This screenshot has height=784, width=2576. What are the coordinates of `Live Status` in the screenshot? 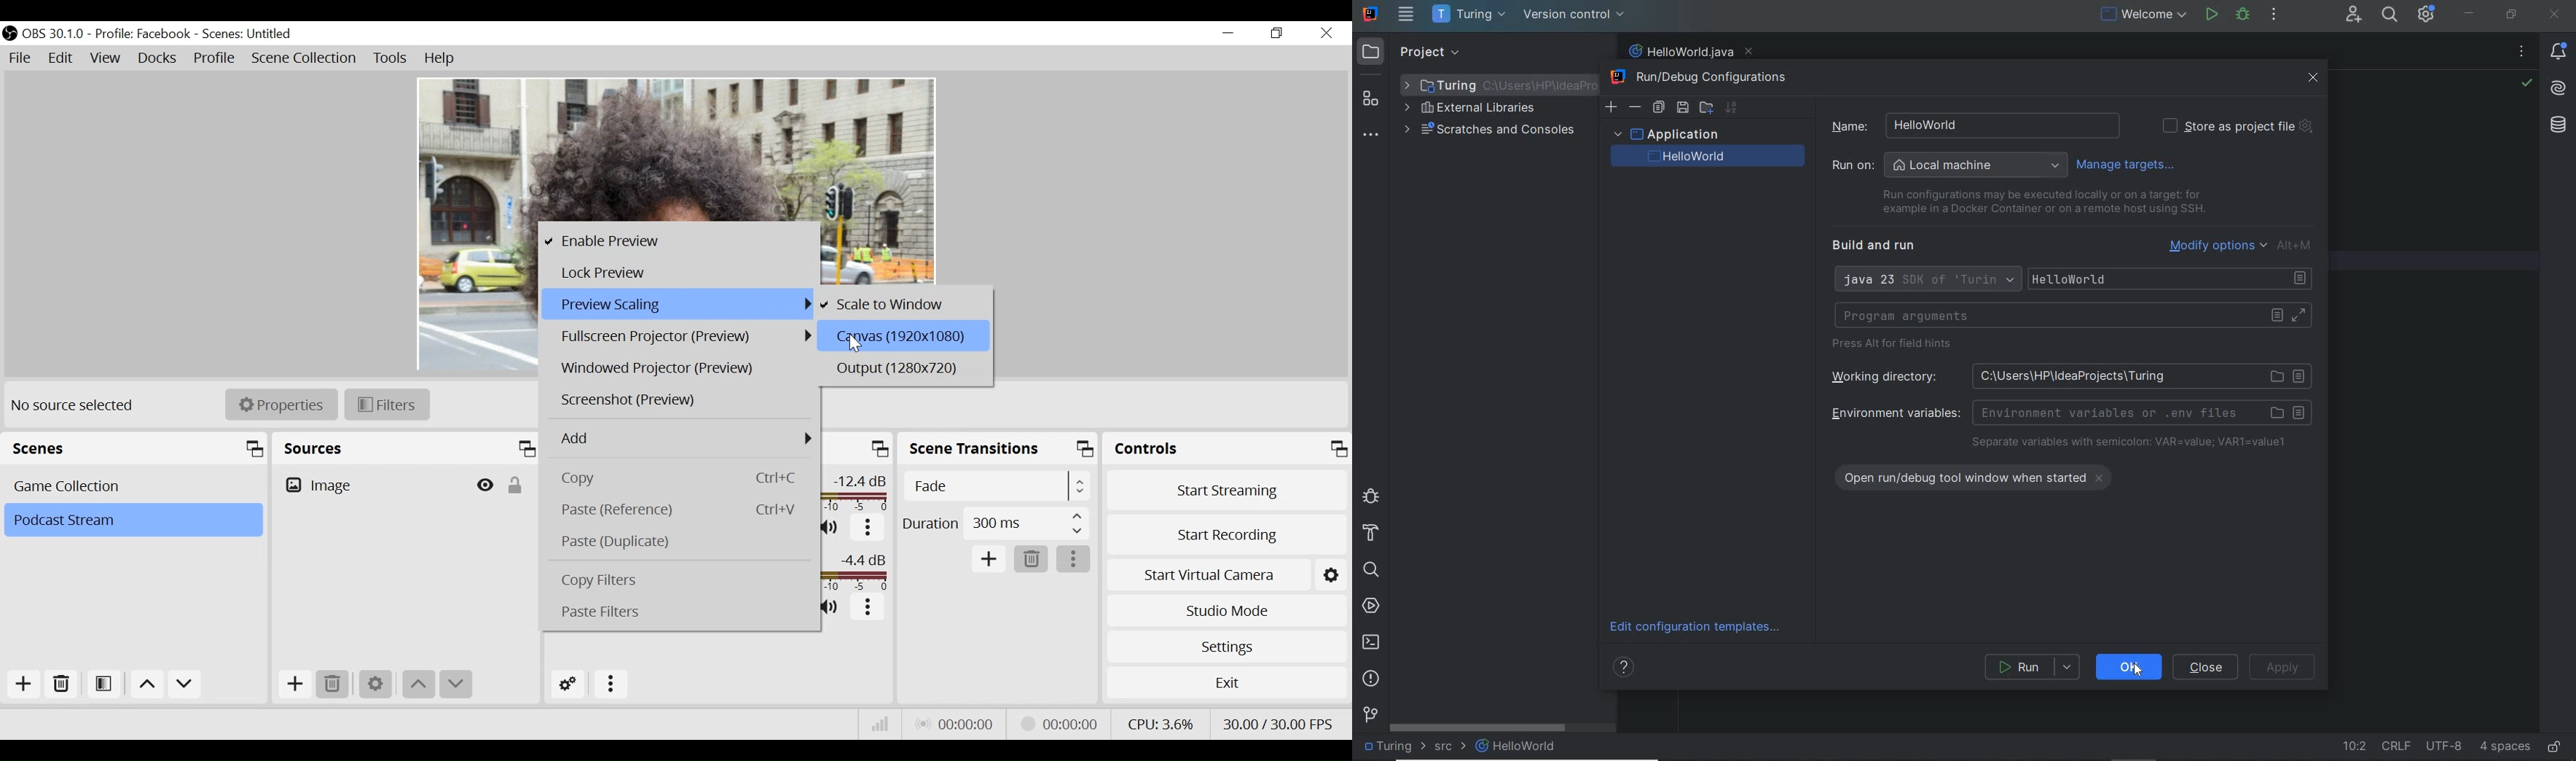 It's located at (956, 726).